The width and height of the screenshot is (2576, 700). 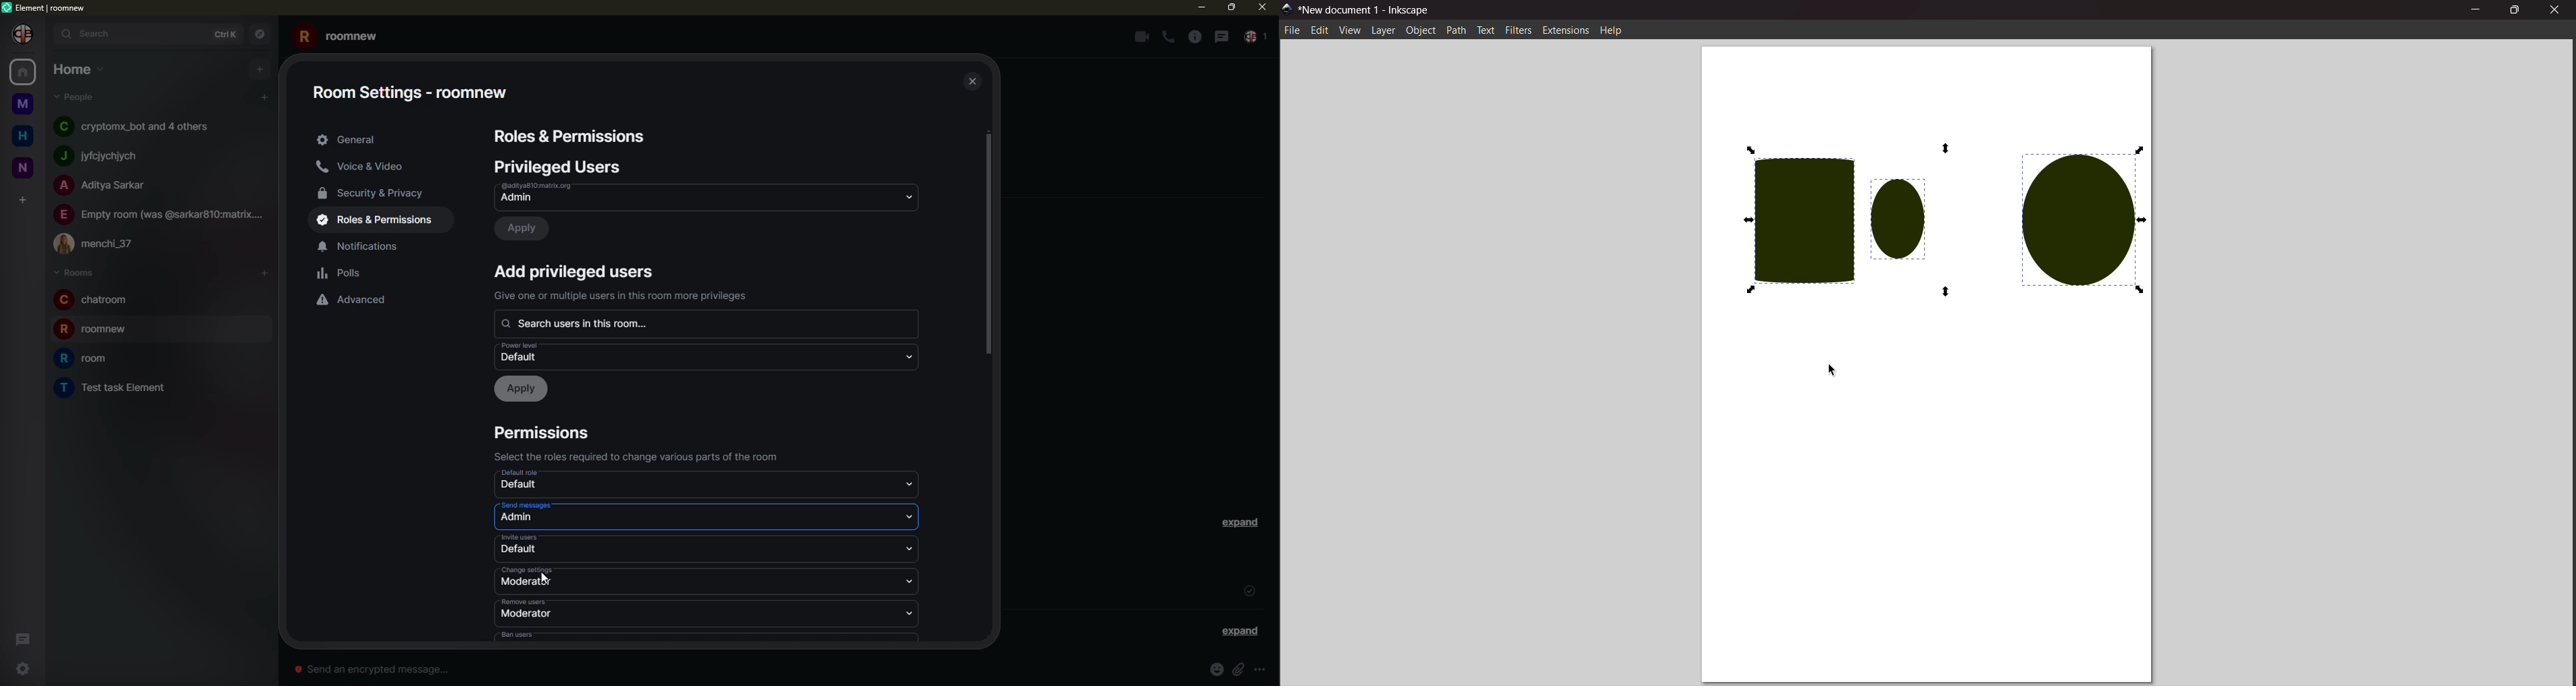 I want to click on voice, so click(x=1169, y=37).